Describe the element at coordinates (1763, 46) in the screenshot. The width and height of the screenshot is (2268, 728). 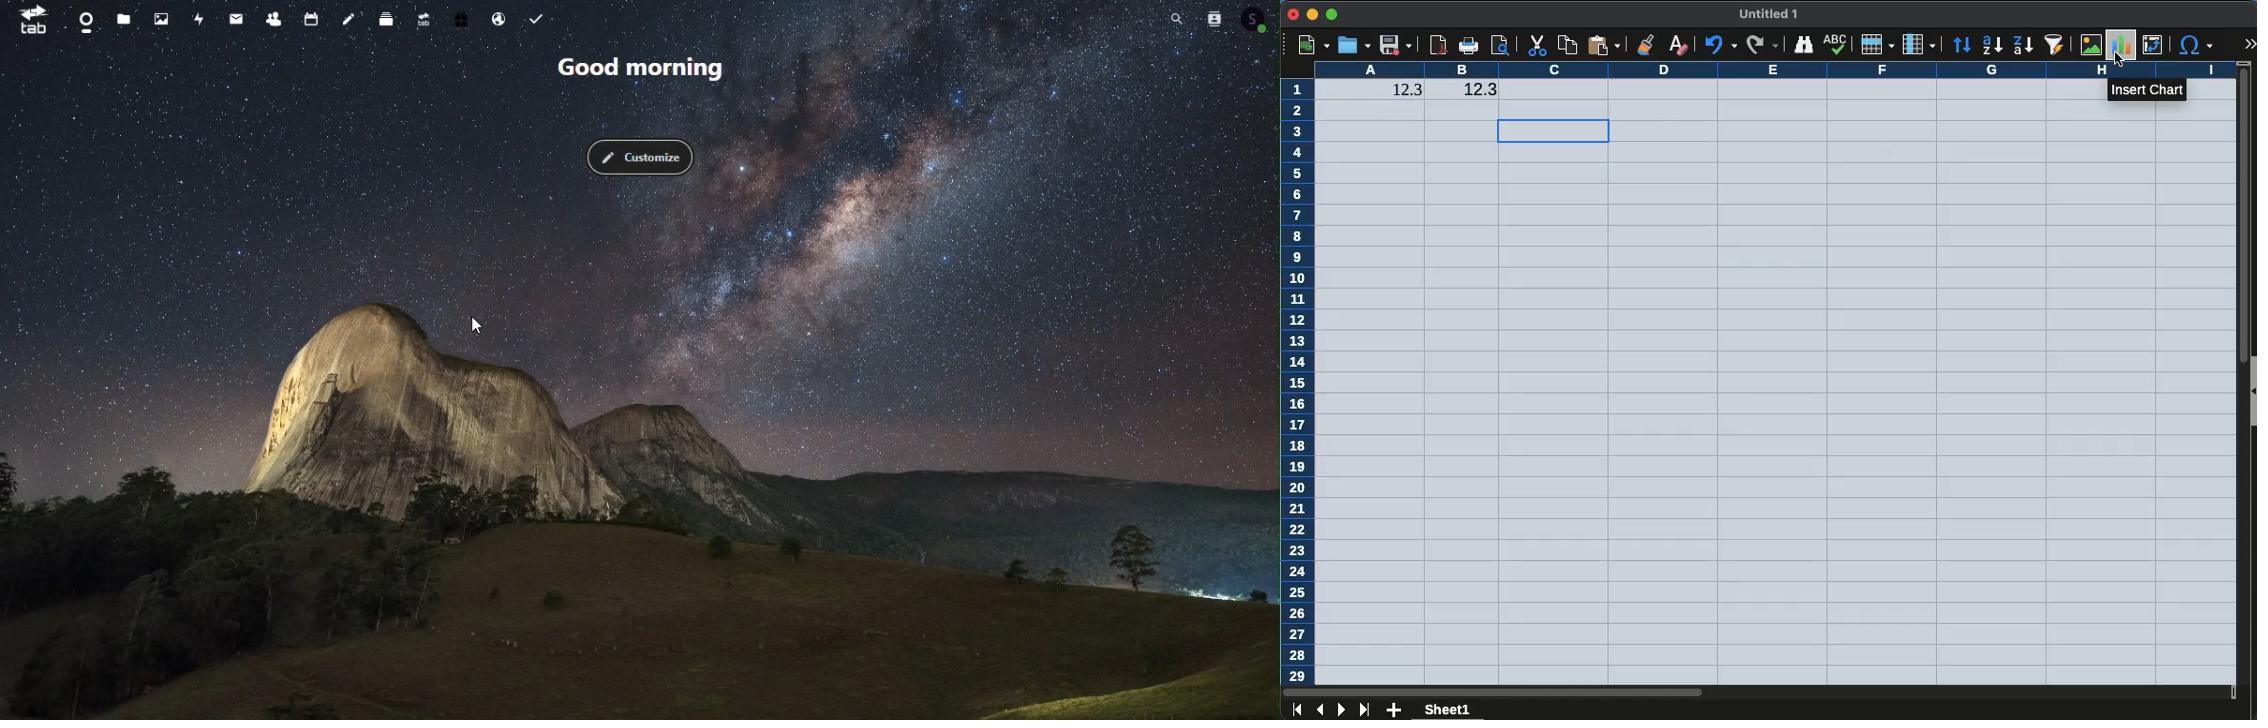
I see `redo` at that location.